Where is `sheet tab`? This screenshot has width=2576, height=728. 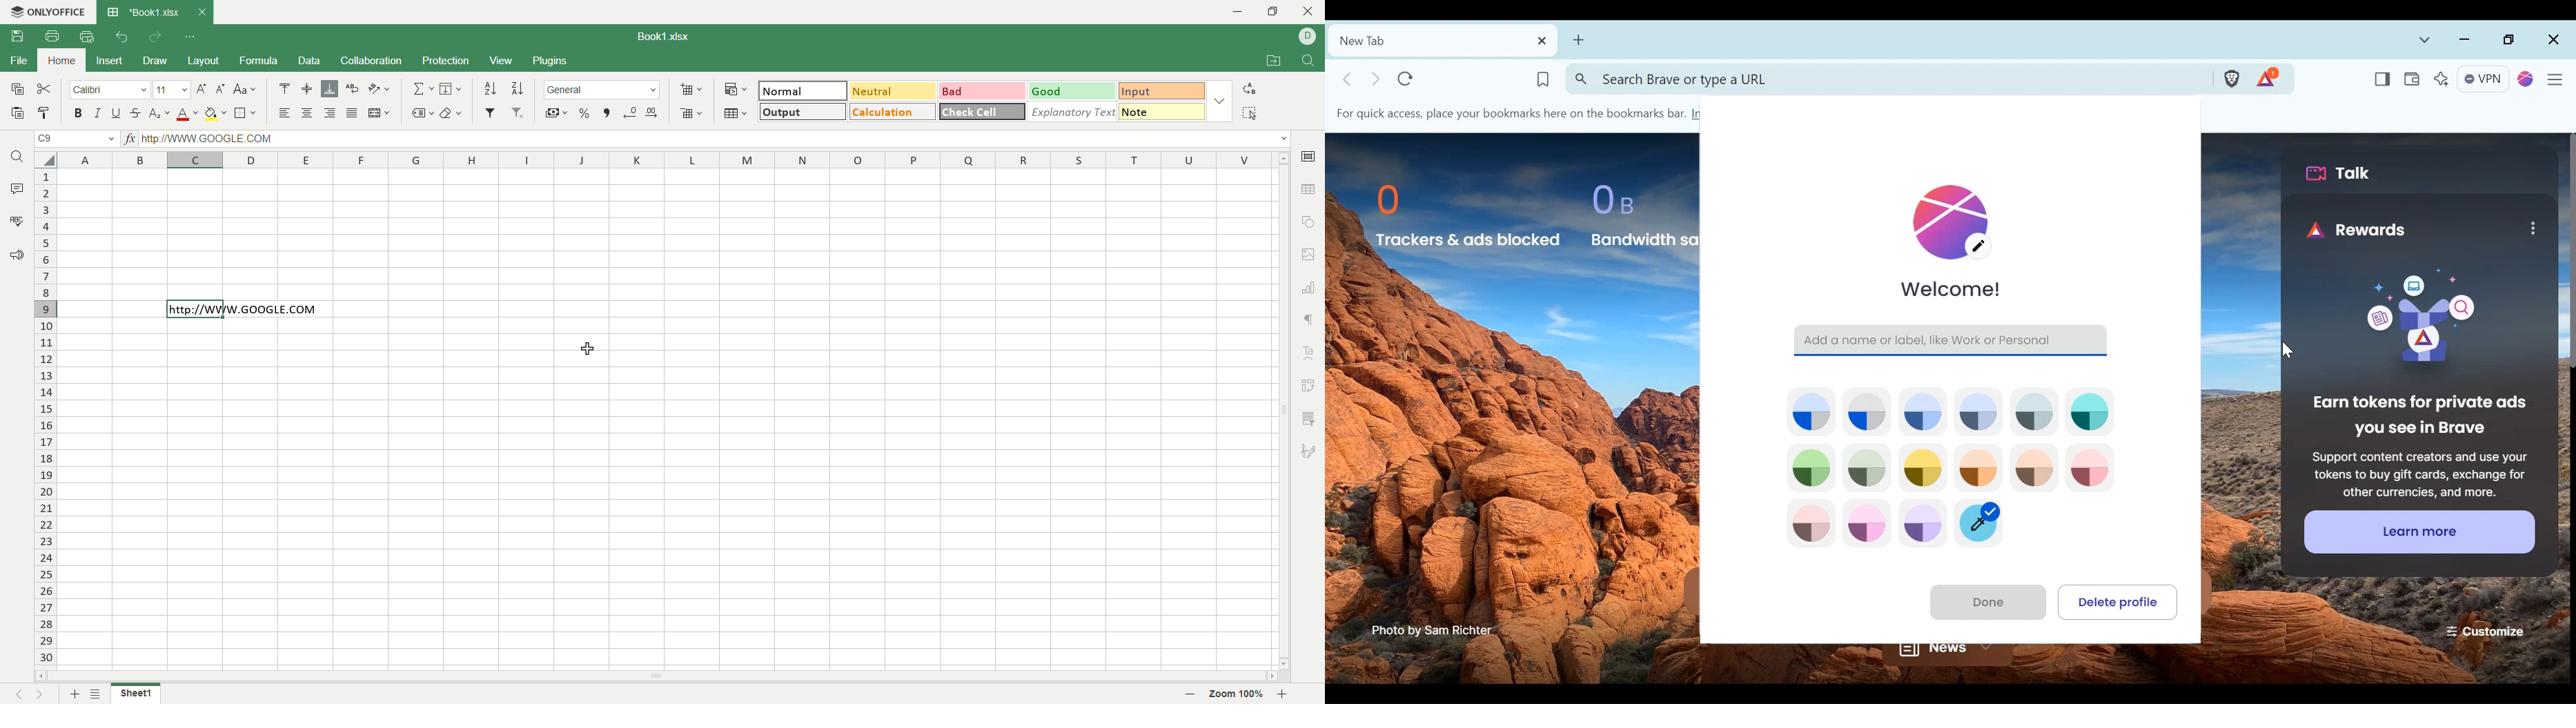
sheet tab is located at coordinates (141, 12).